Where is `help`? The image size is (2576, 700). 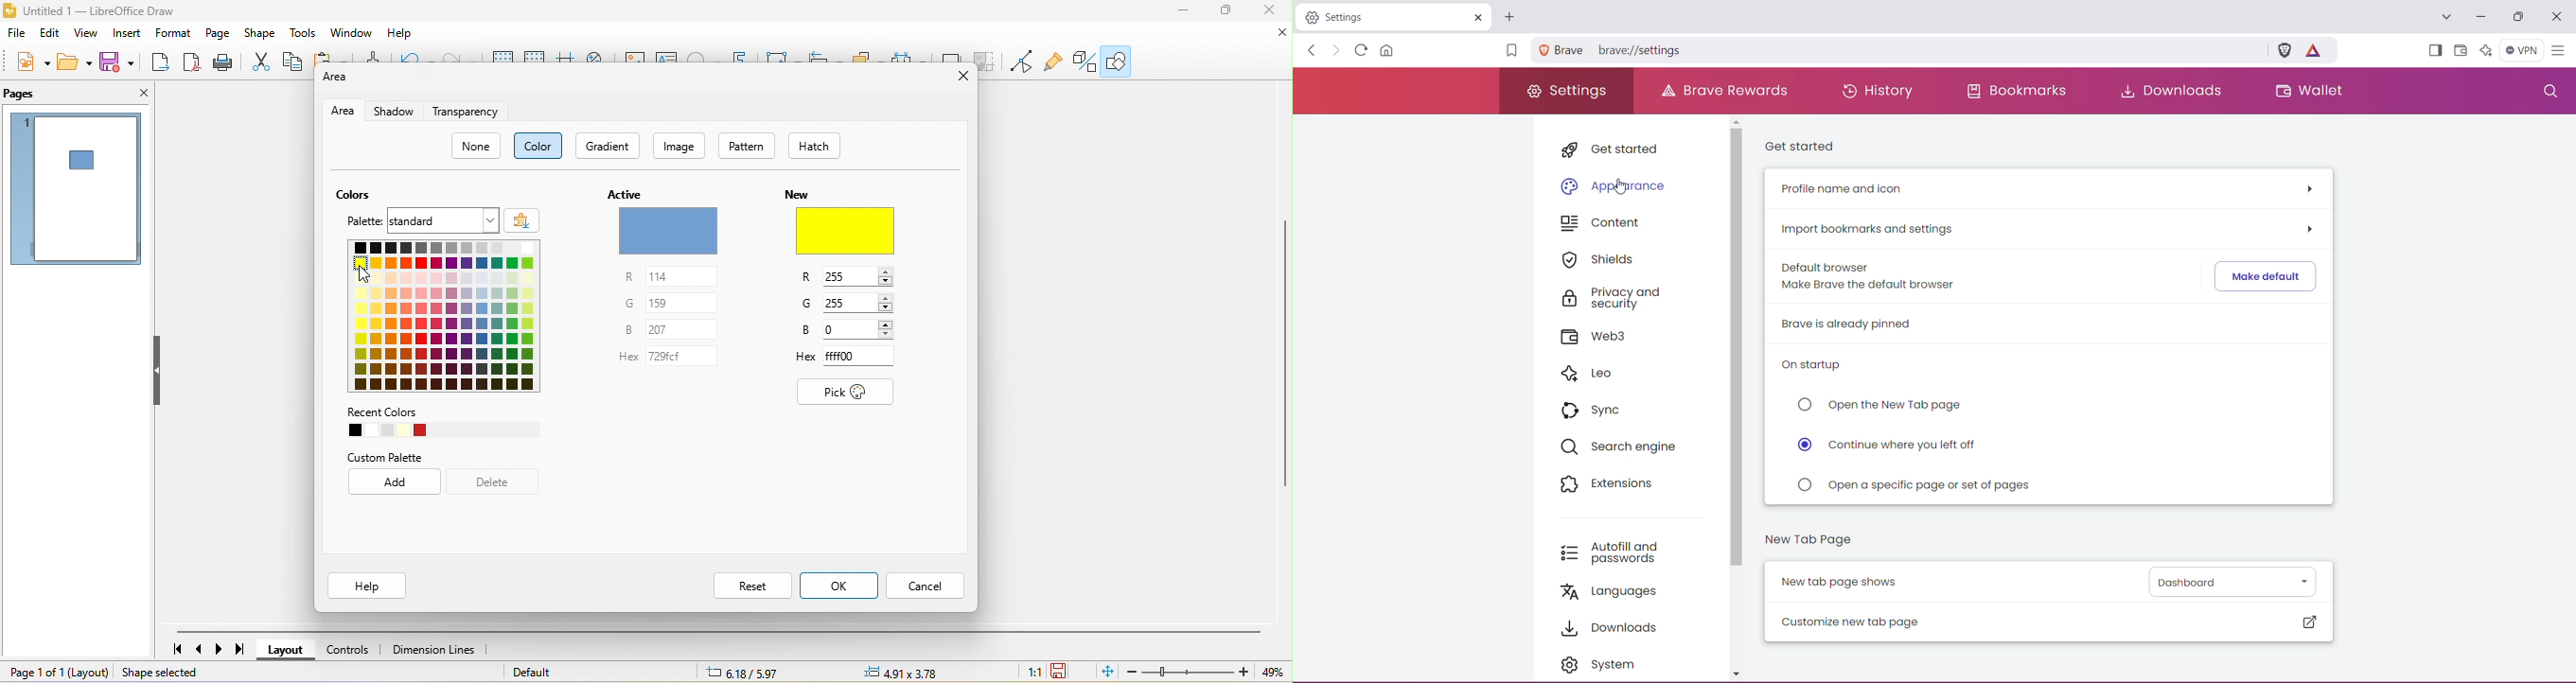
help is located at coordinates (403, 33).